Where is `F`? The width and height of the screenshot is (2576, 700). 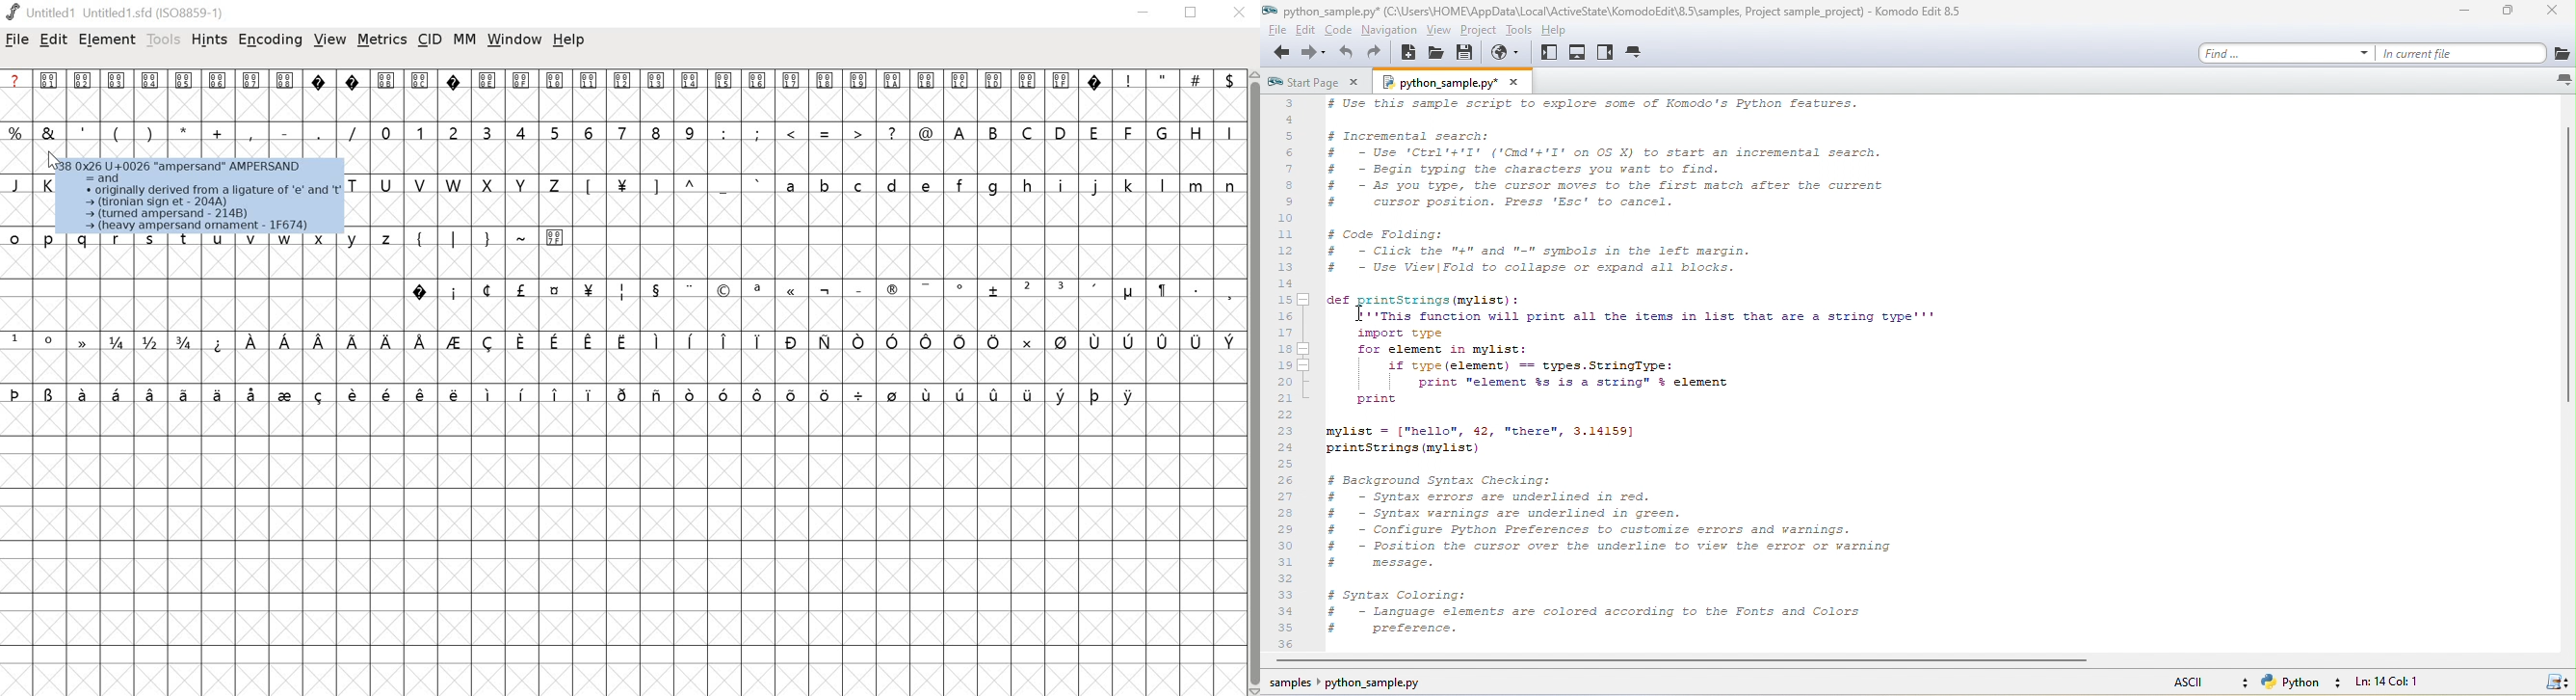 F is located at coordinates (1130, 132).